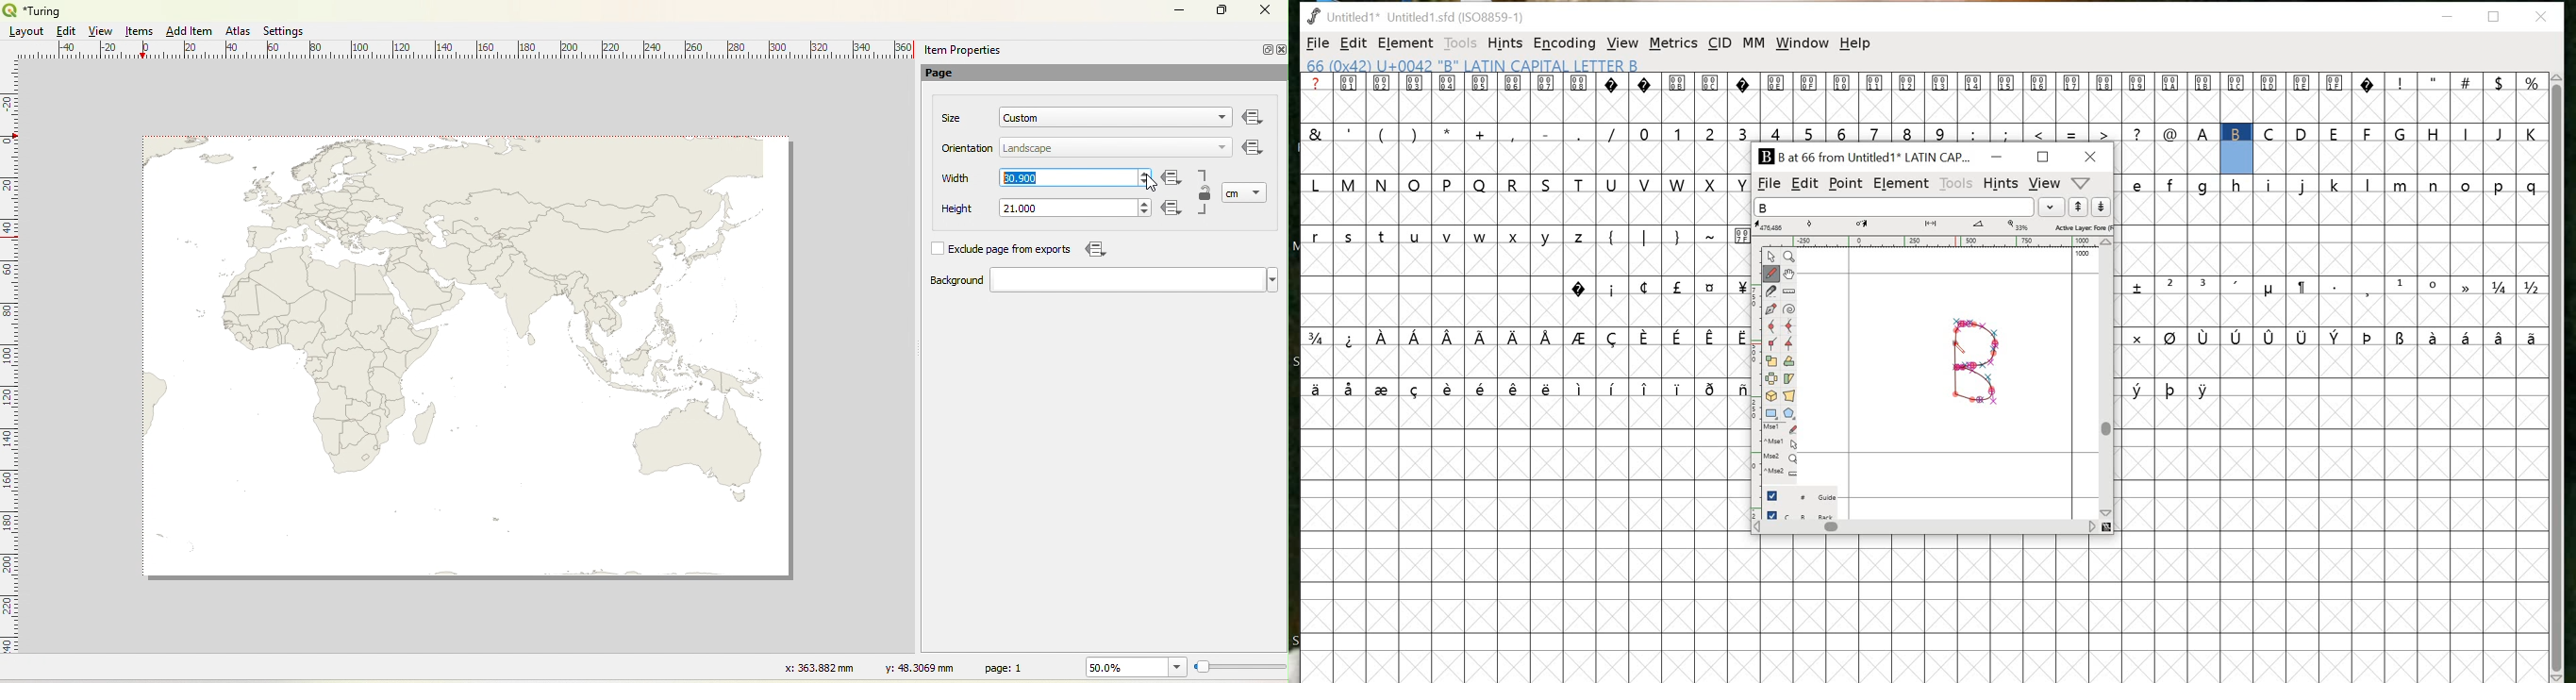 The height and width of the screenshot is (700, 2576). I want to click on scrollbar, so click(2557, 376).